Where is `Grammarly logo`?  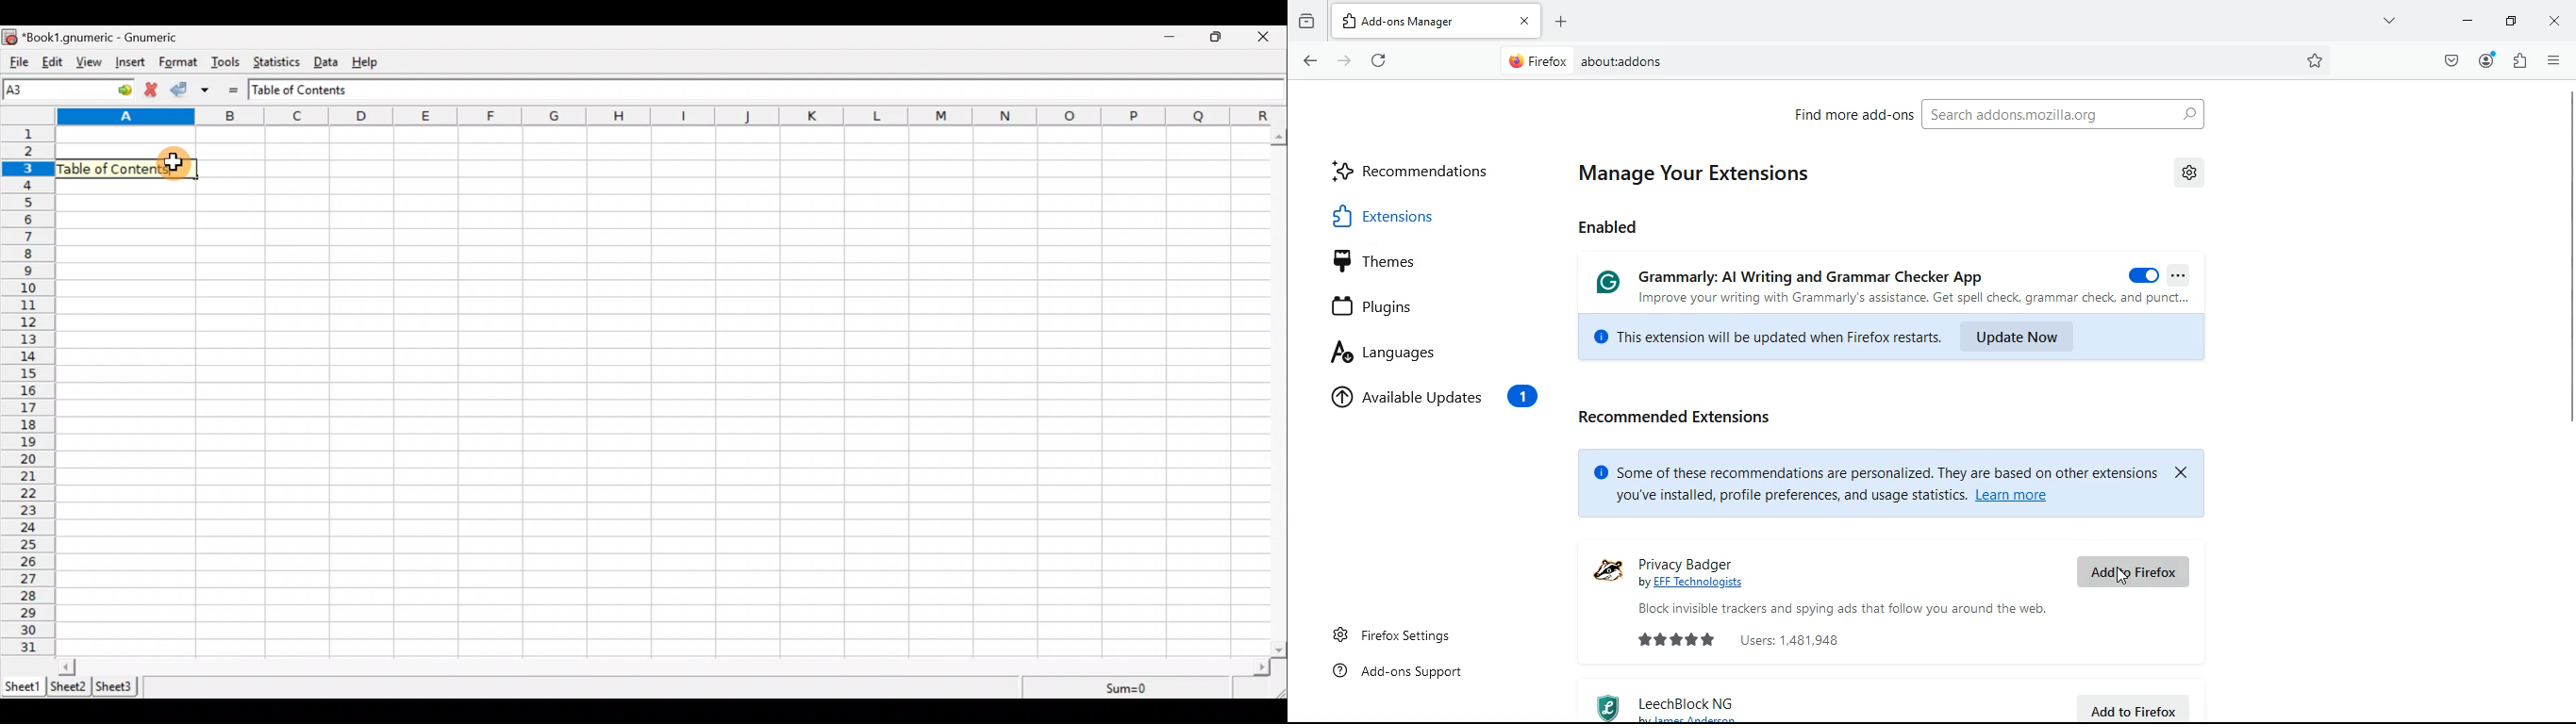
Grammarly logo is located at coordinates (1604, 285).